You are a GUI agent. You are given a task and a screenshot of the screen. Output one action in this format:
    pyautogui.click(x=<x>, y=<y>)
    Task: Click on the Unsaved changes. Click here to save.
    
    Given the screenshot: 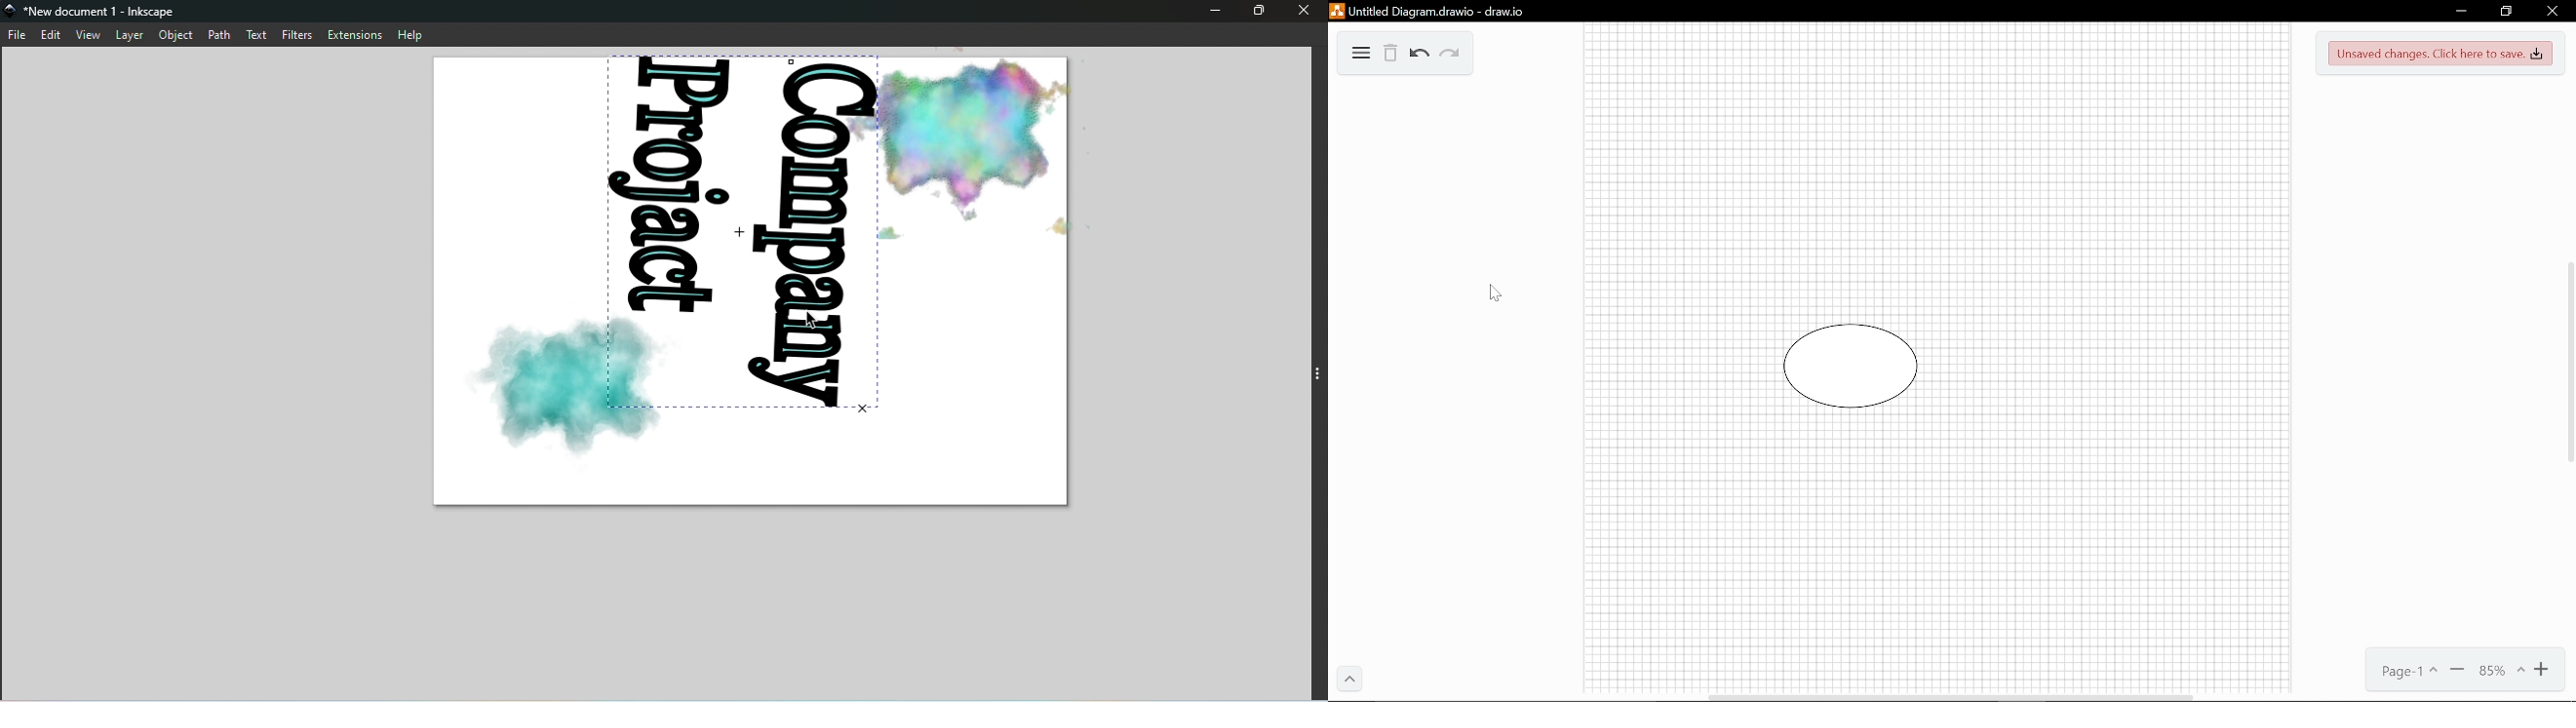 What is the action you would take?
    pyautogui.click(x=2440, y=55)
    